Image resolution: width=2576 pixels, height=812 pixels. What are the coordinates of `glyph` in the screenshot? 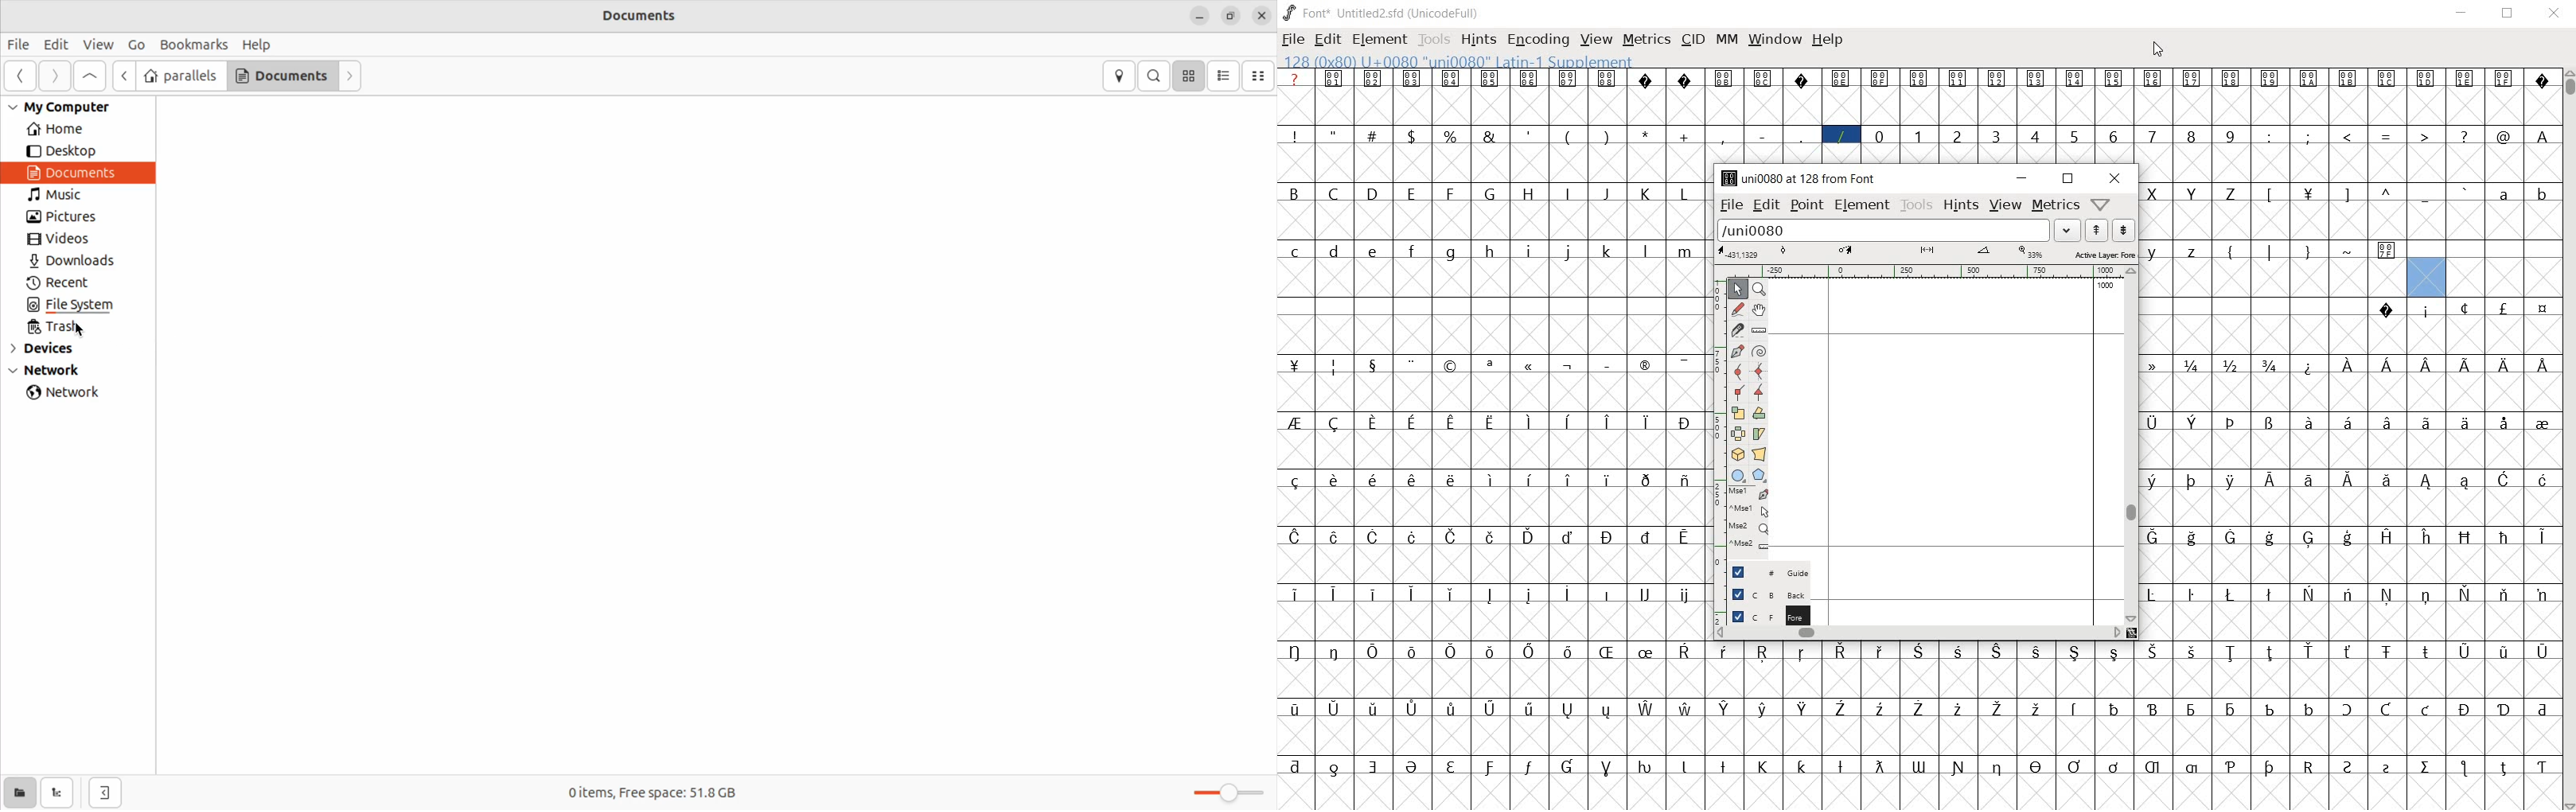 It's located at (1334, 368).